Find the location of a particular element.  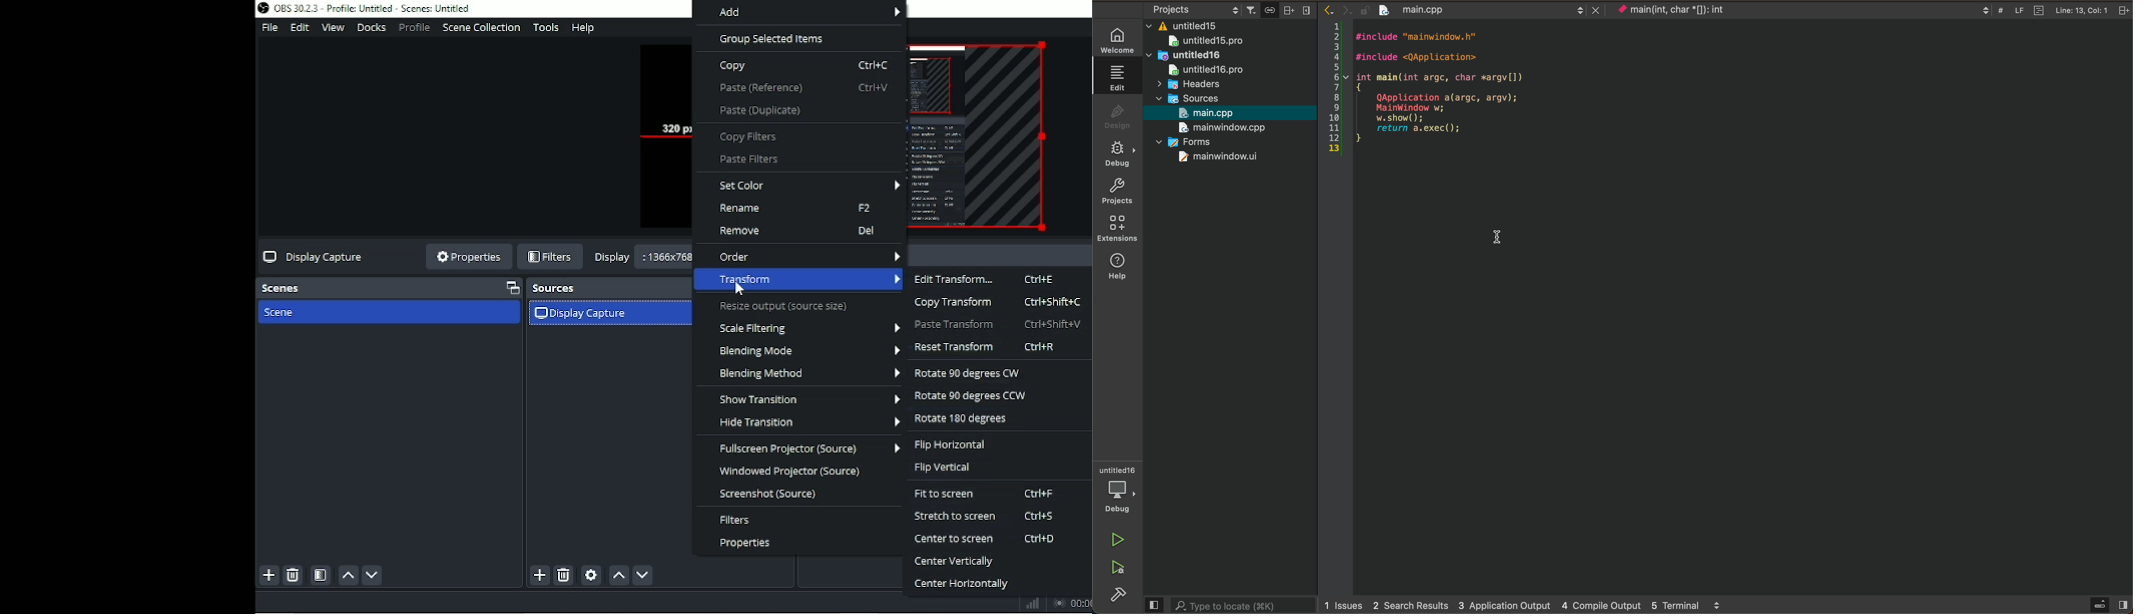

welcome is located at coordinates (1117, 36).